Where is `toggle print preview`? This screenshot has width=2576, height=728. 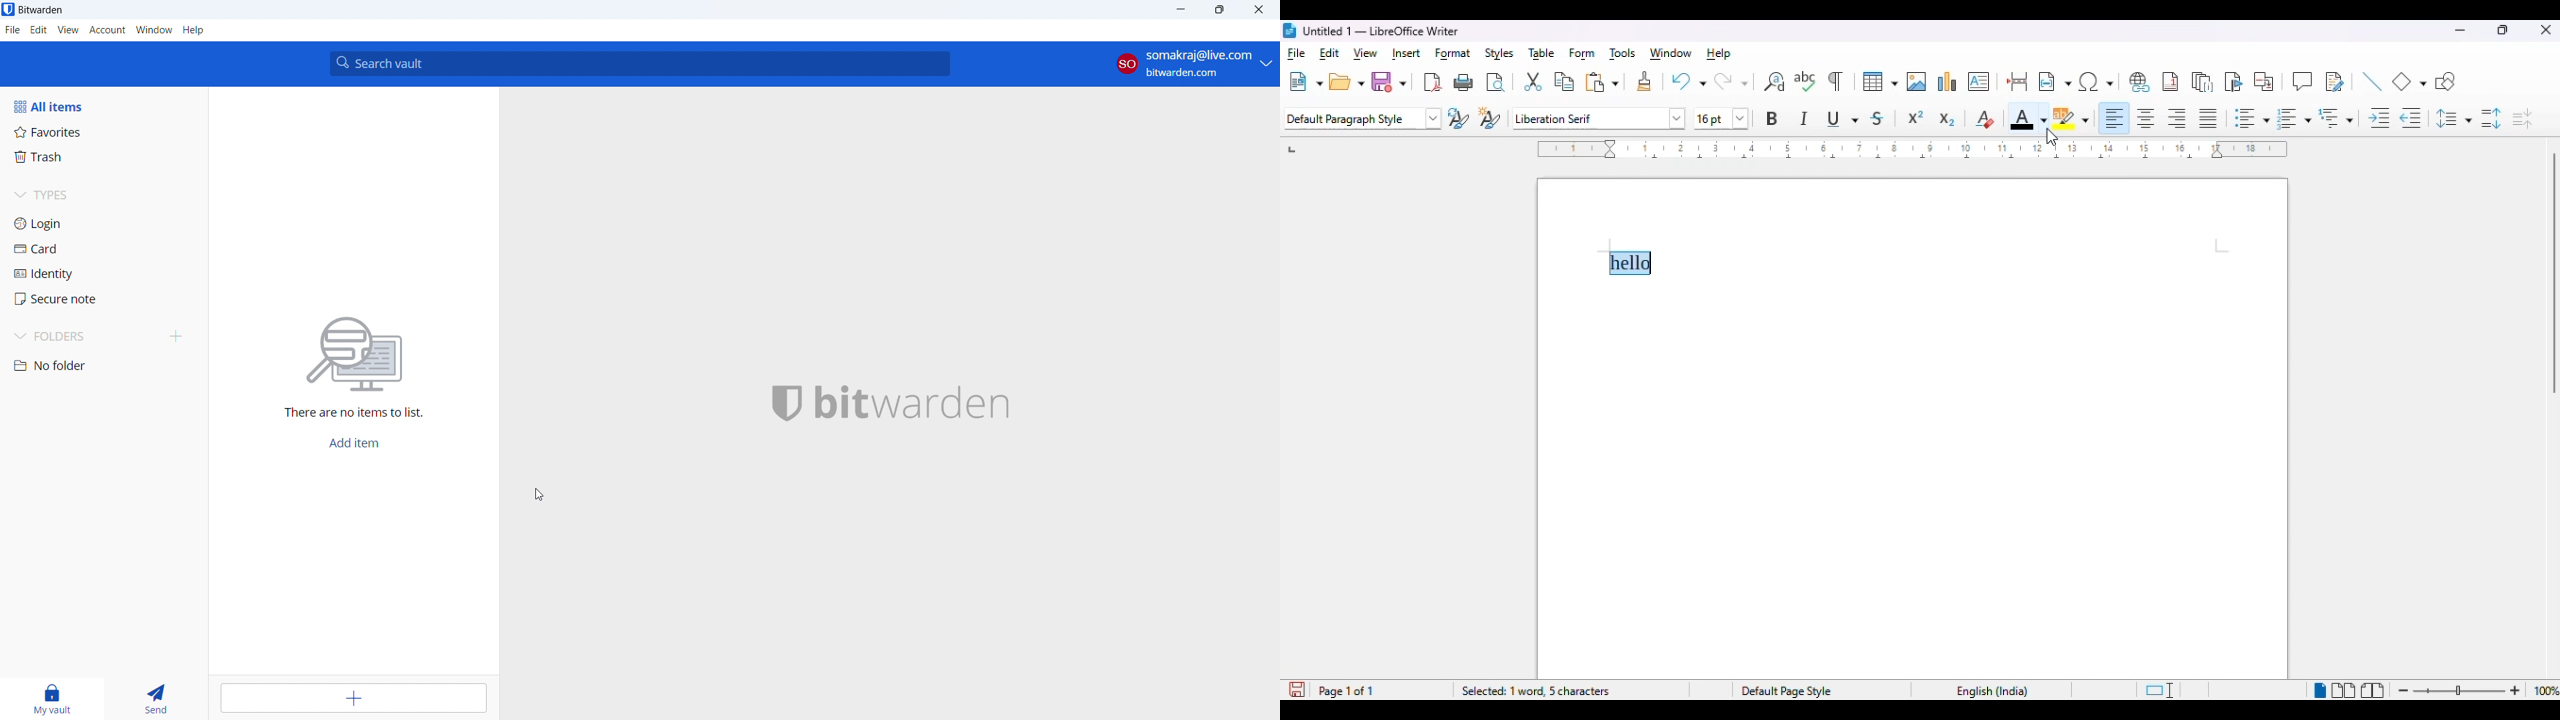 toggle print preview is located at coordinates (1496, 84).